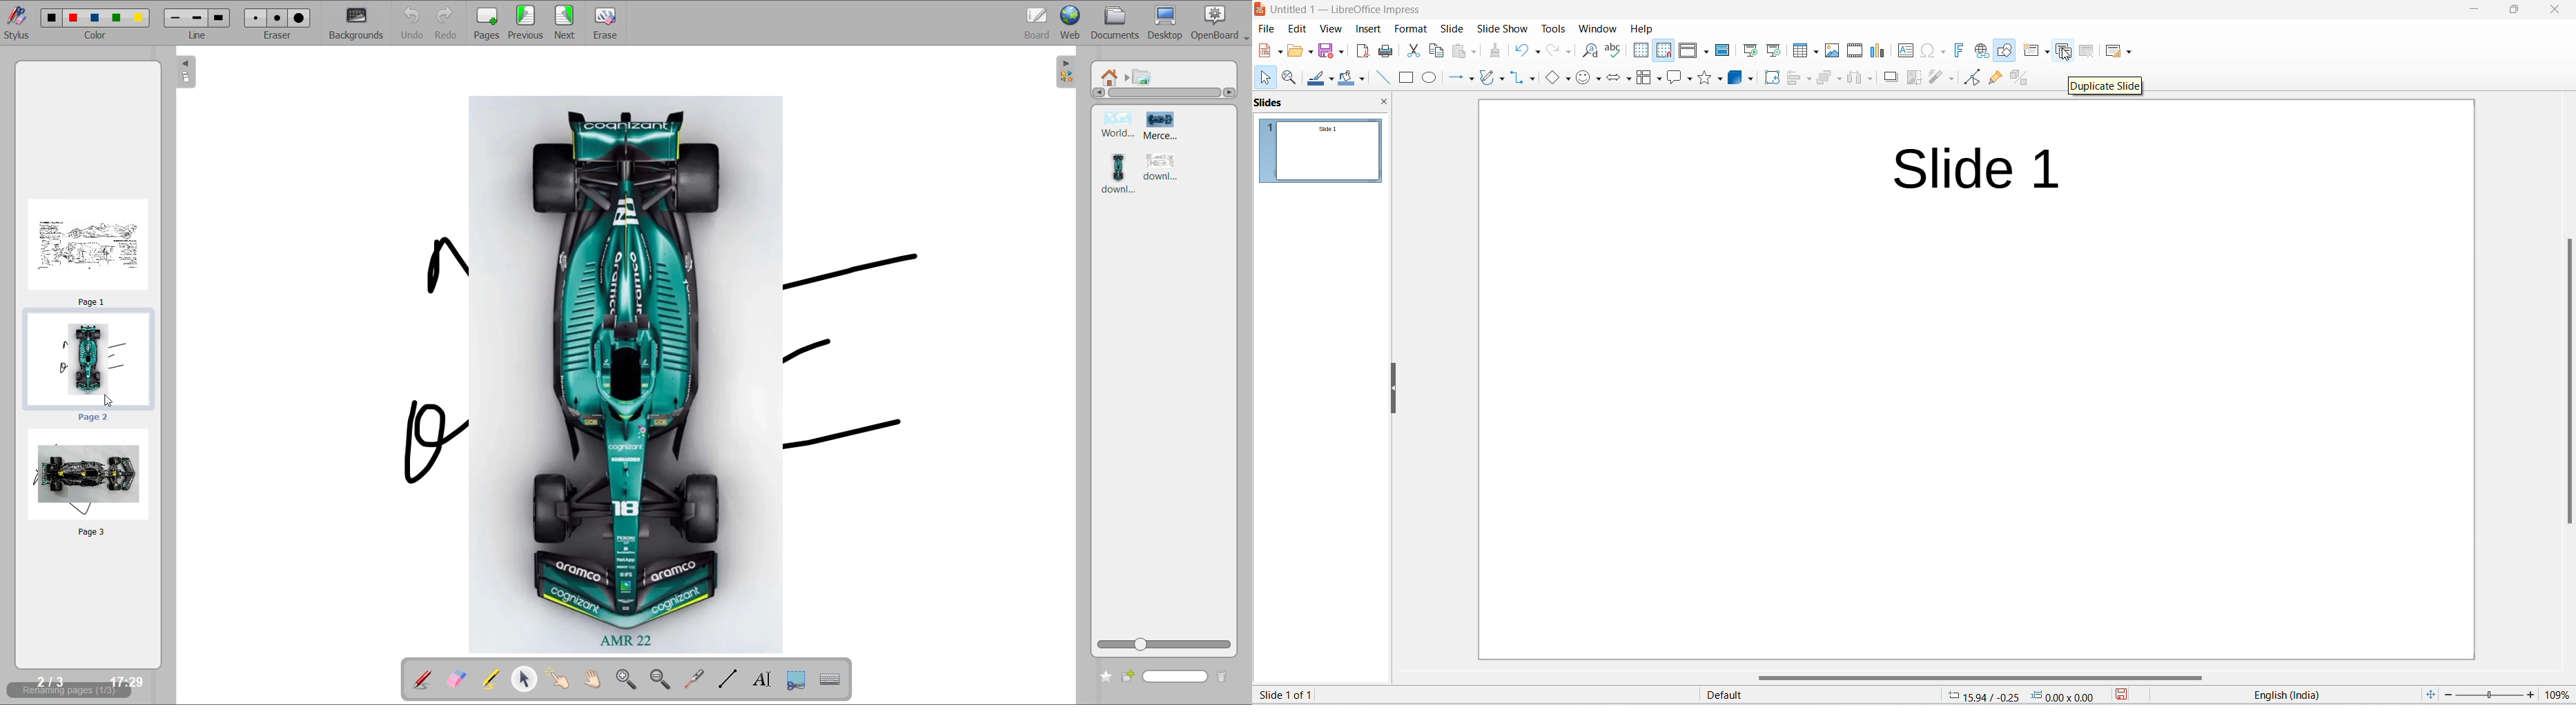 The height and width of the screenshot is (728, 2576). Describe the element at coordinates (1773, 51) in the screenshot. I see `start from current slide` at that location.